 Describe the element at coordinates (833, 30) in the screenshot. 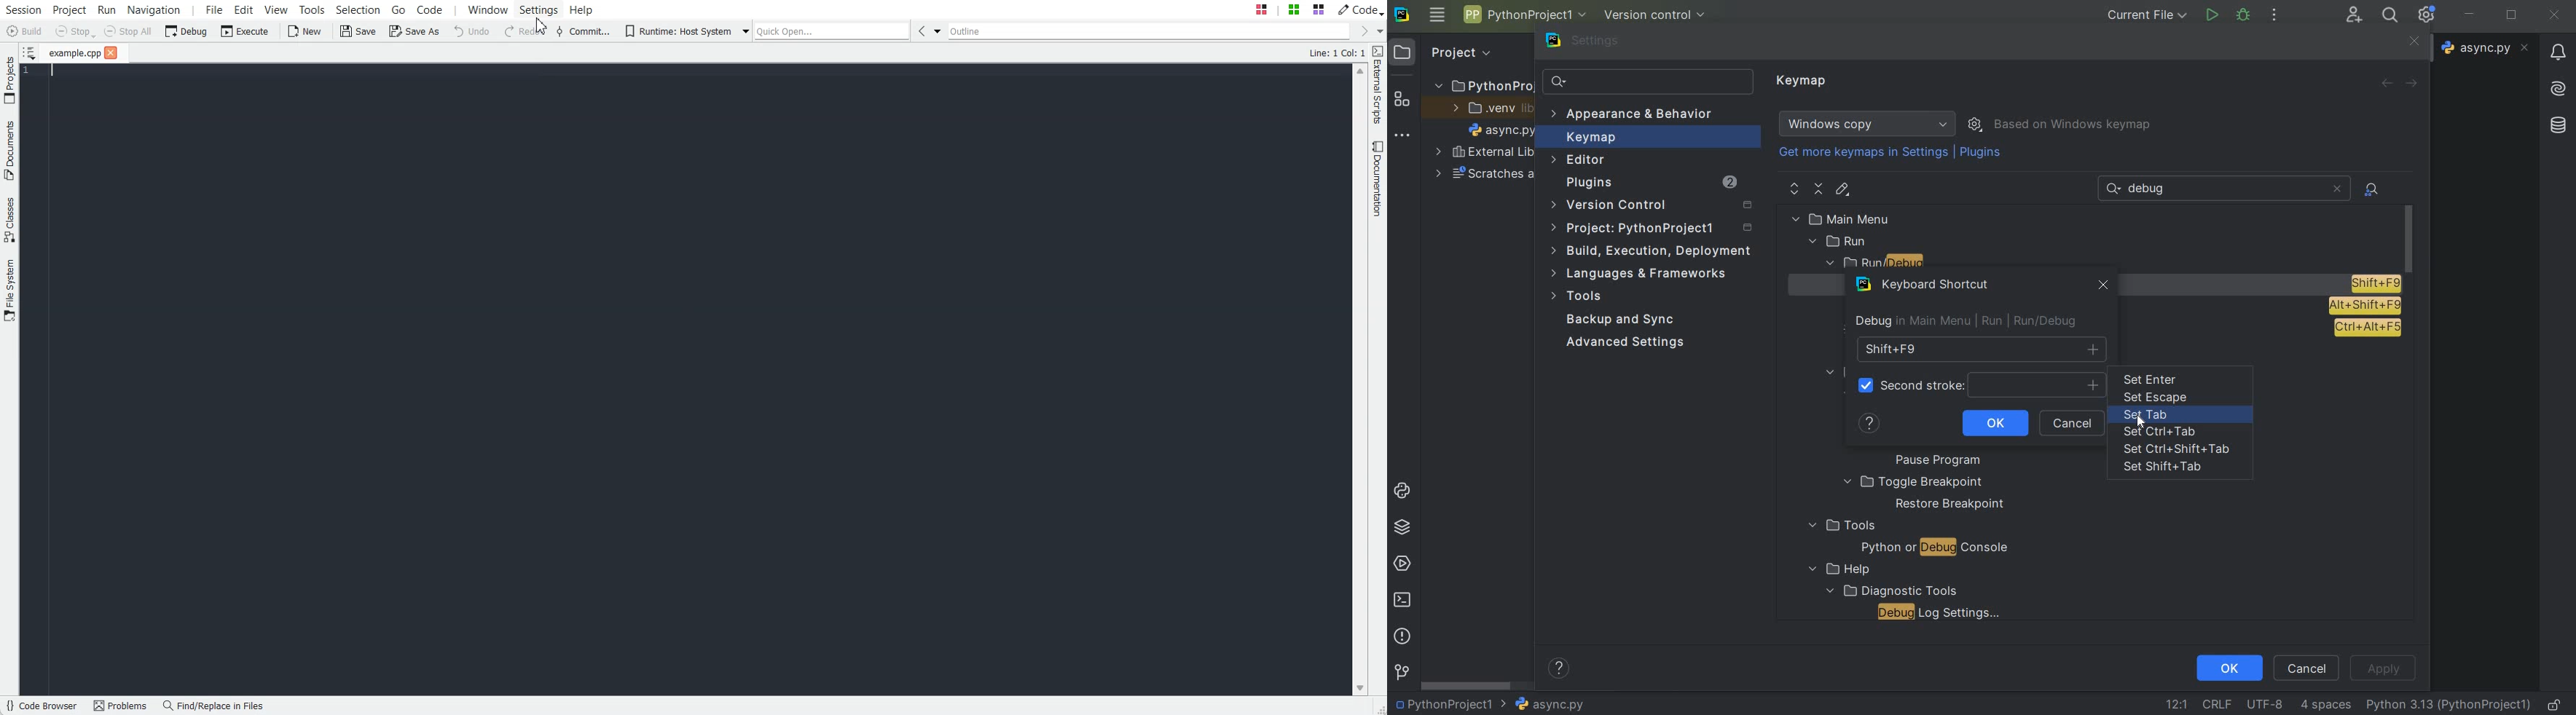

I see `Quick Open` at that location.